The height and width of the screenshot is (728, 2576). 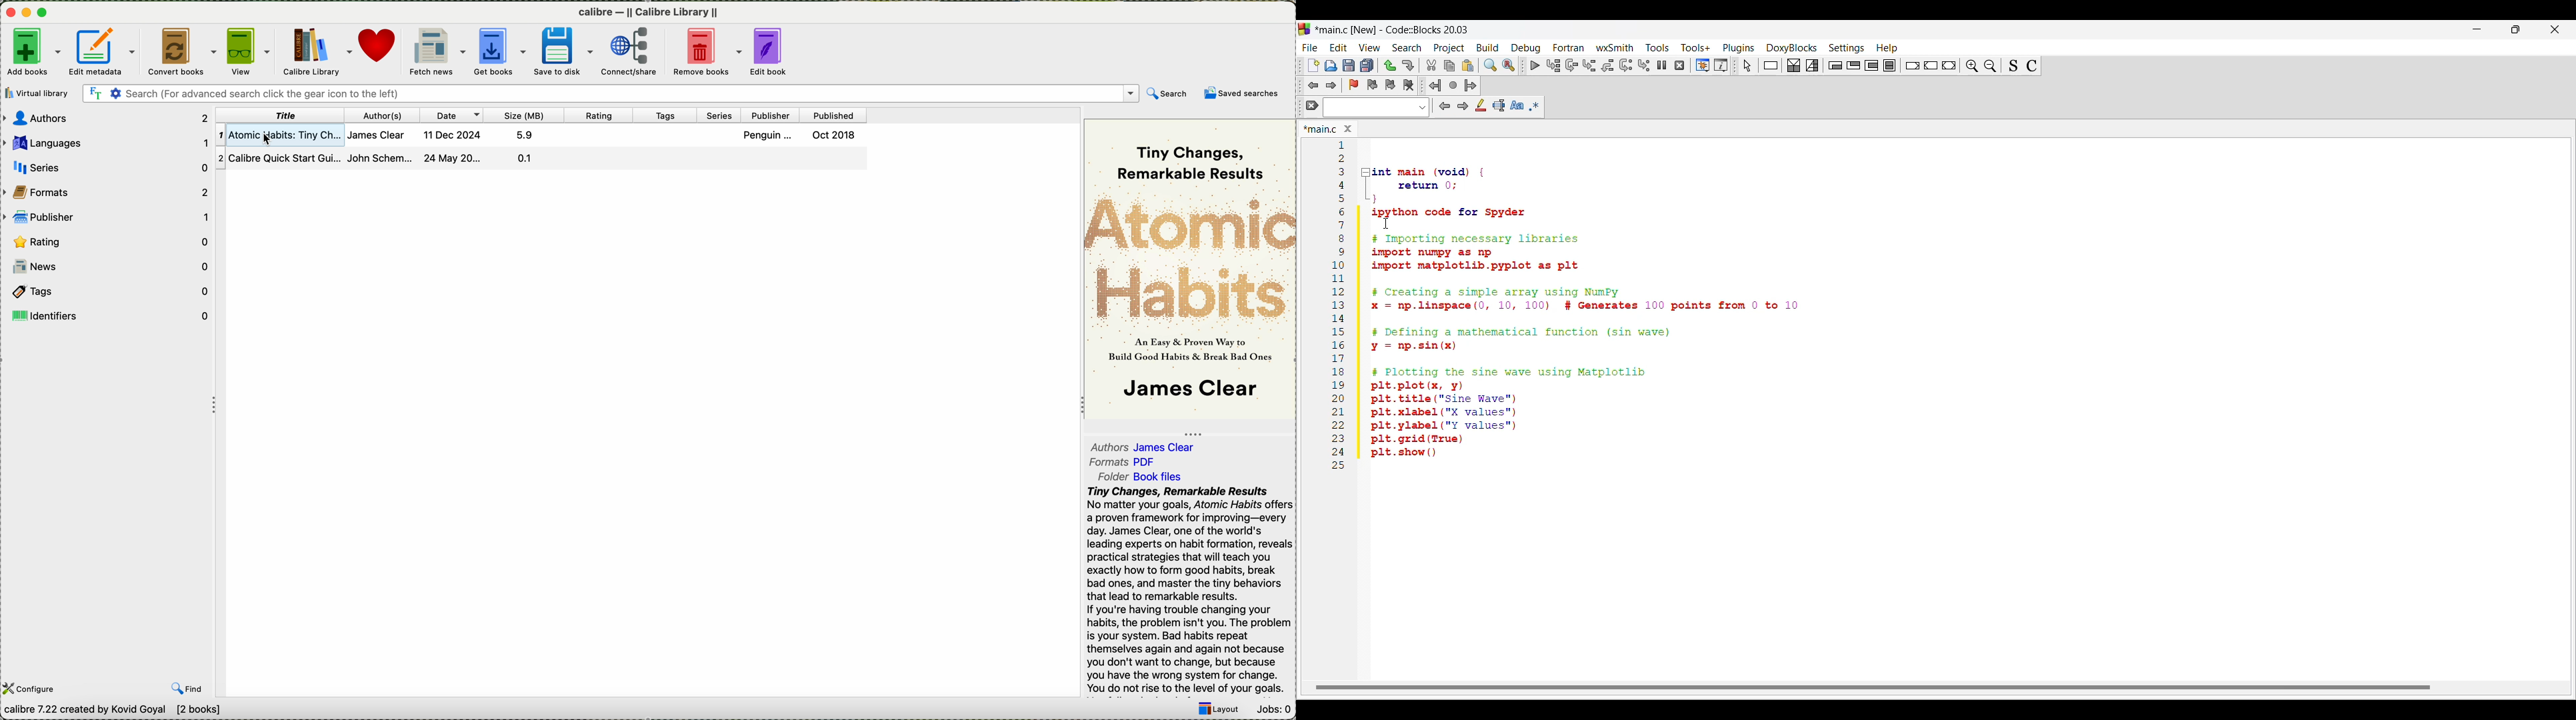 What do you see at coordinates (105, 118) in the screenshot?
I see `authors` at bounding box center [105, 118].